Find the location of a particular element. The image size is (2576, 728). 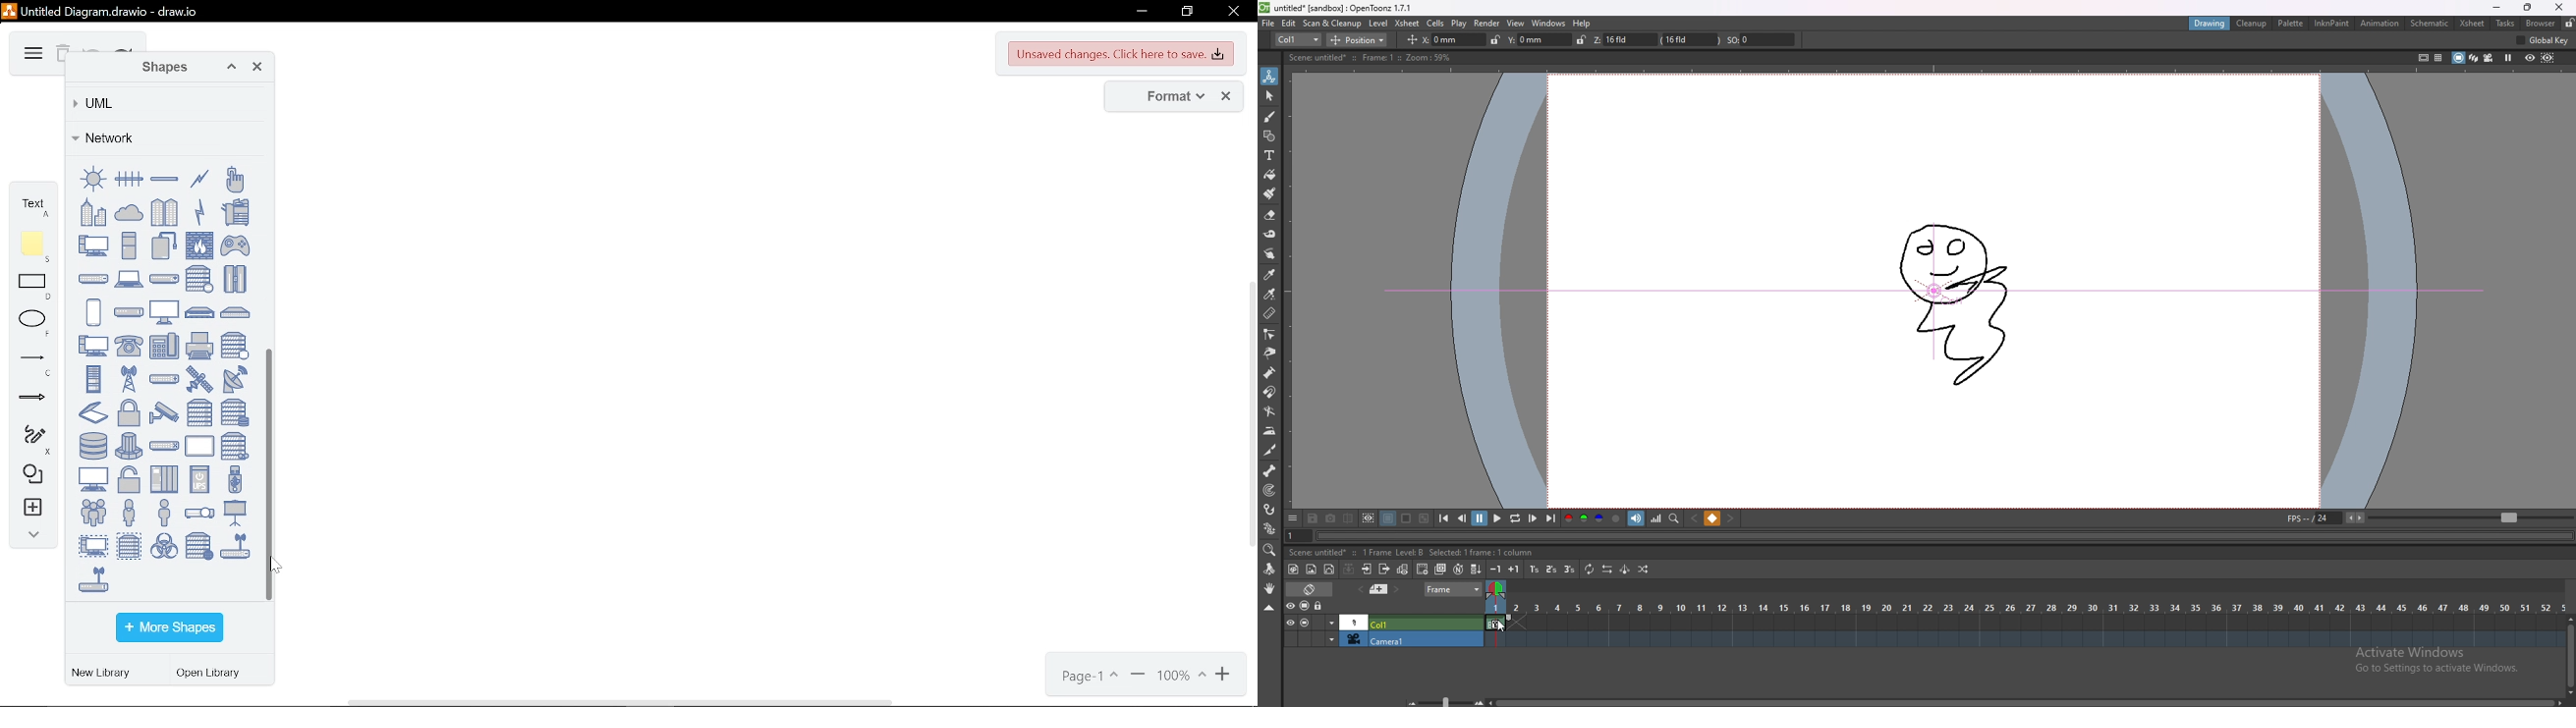

palette is located at coordinates (2291, 23).